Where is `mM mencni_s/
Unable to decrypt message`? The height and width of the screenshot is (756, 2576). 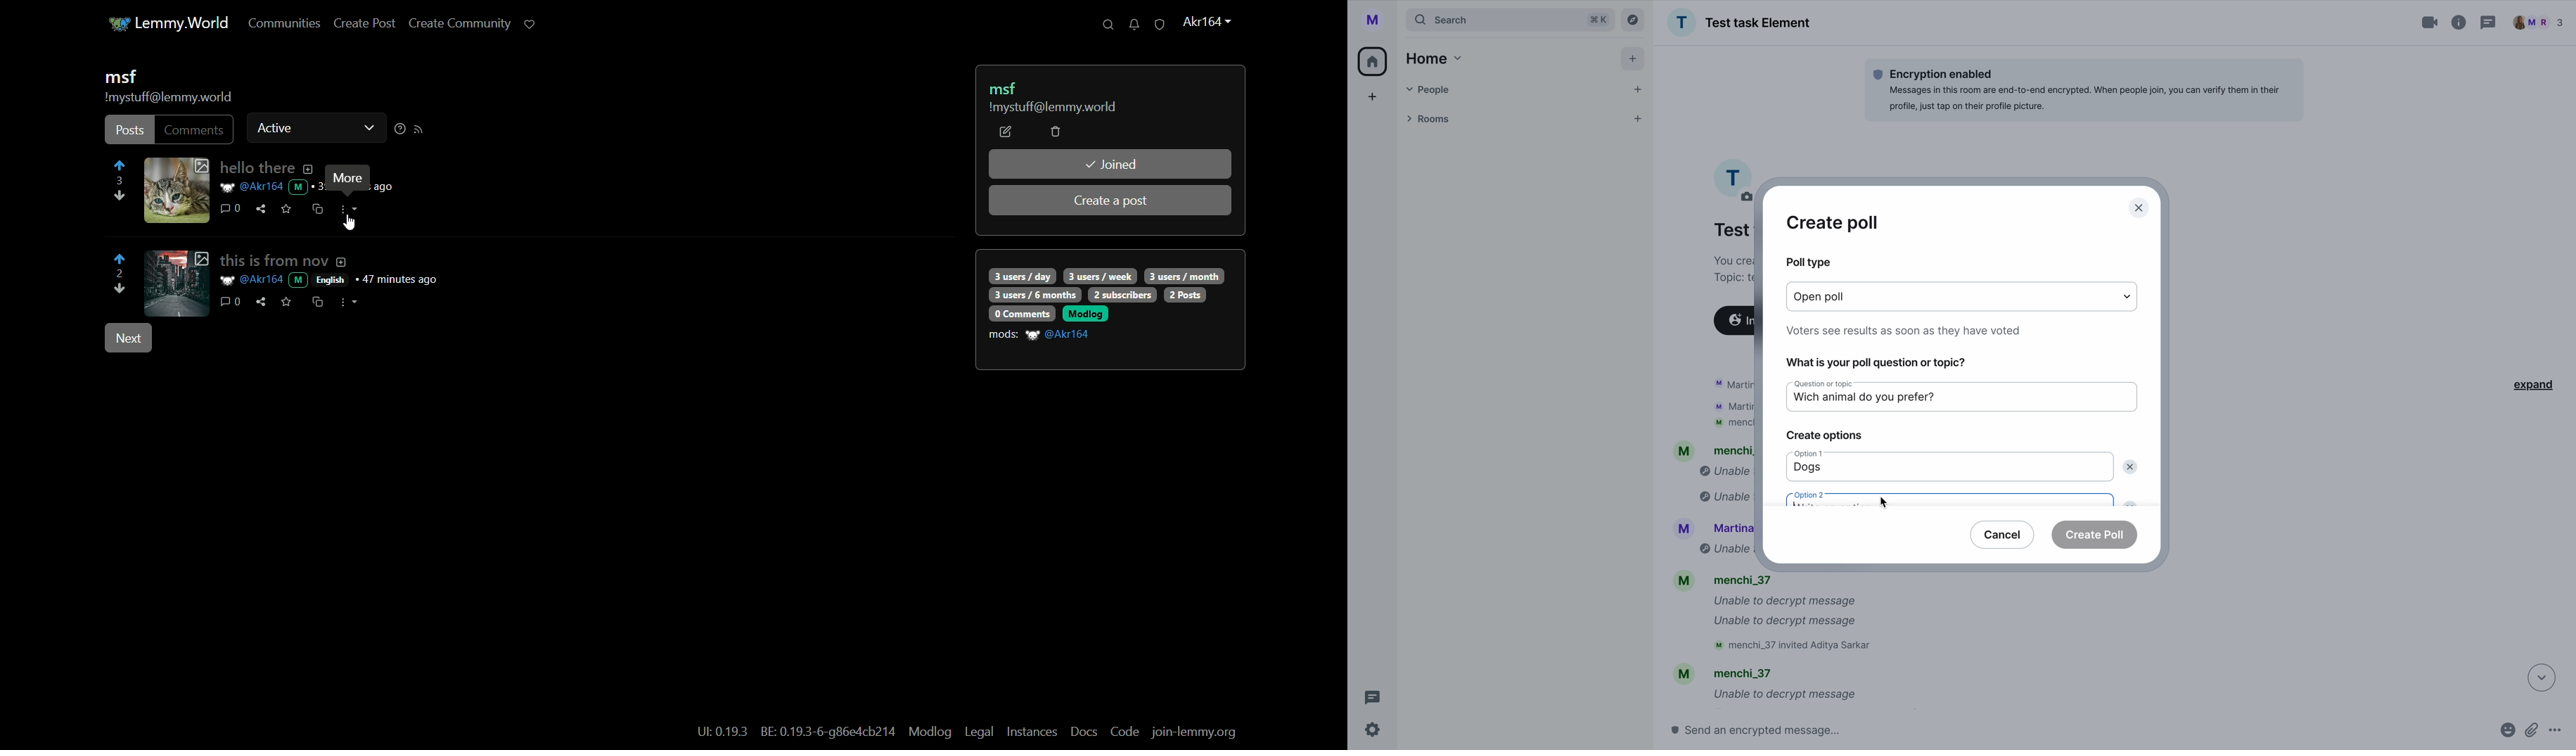 mM mencni_s/
Unable to decrypt message is located at coordinates (1764, 686).